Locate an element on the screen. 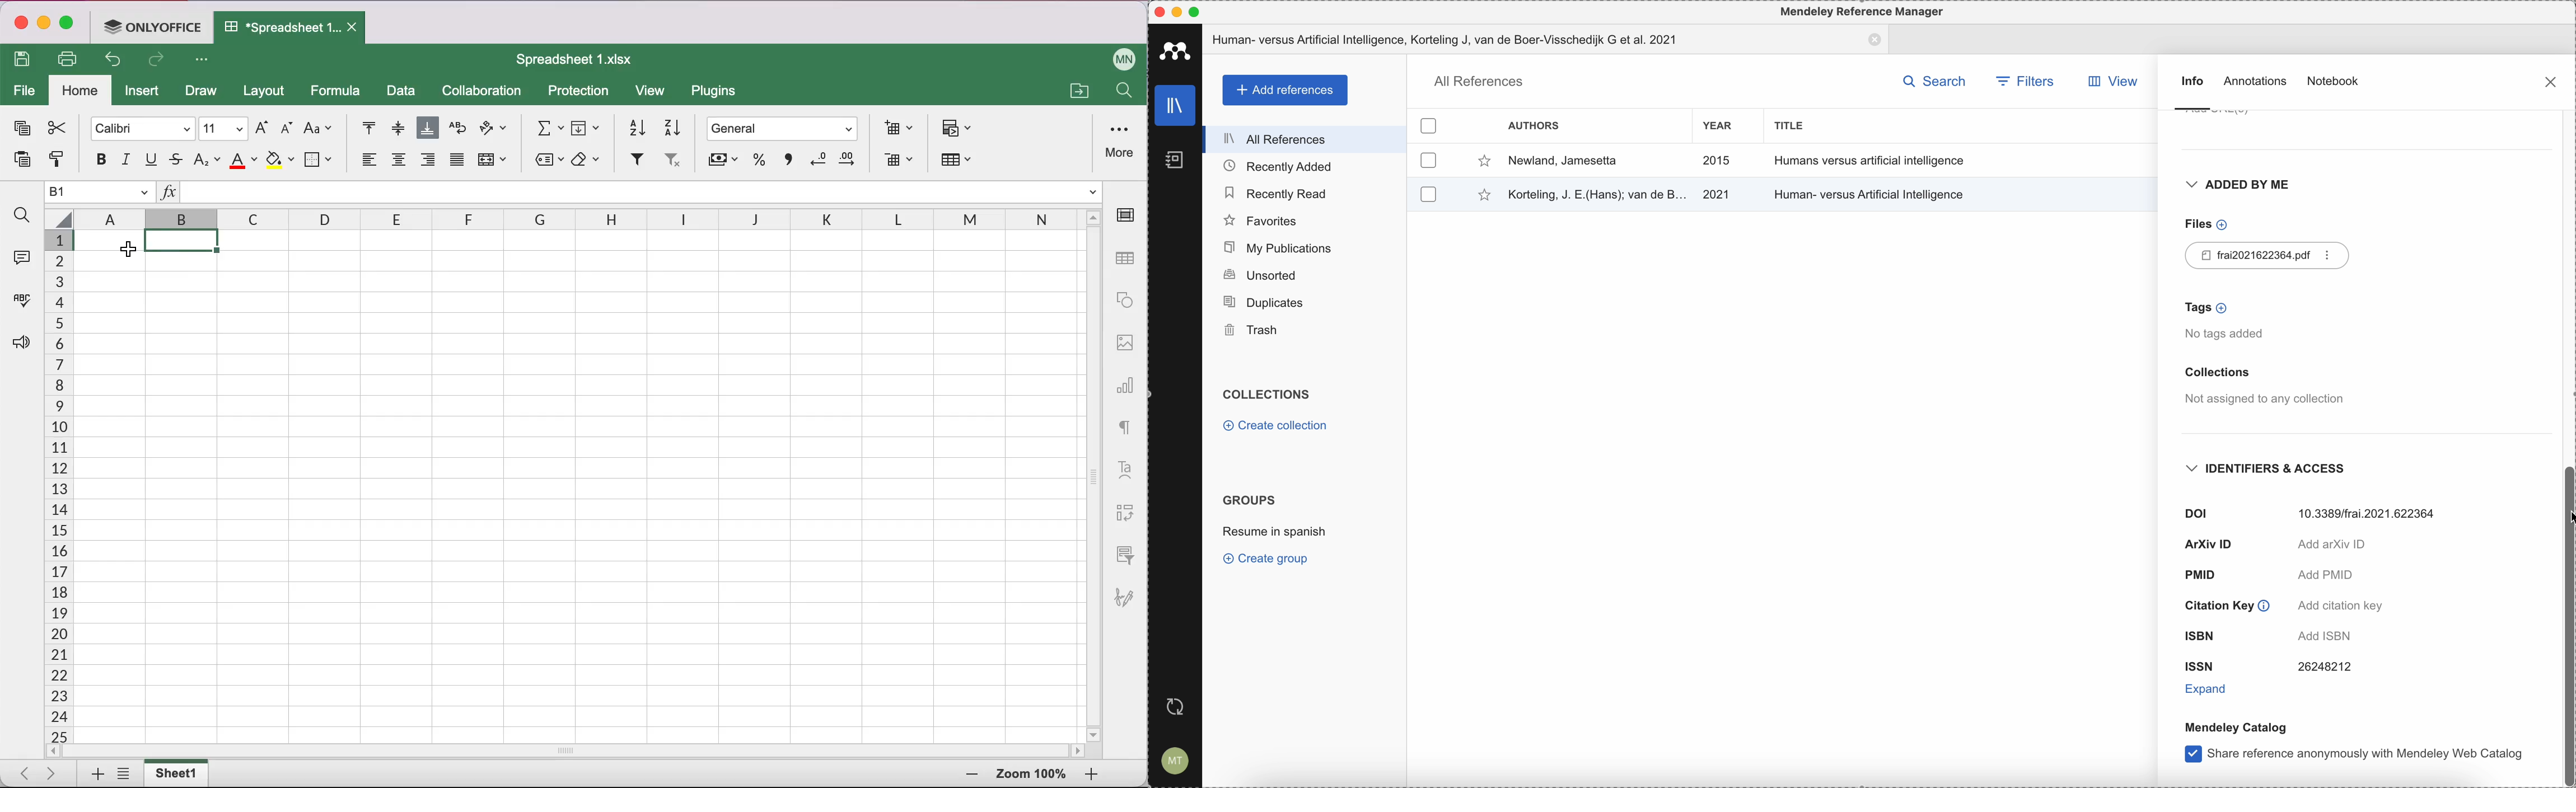 The image size is (2576, 812). signature is located at coordinates (1129, 592).